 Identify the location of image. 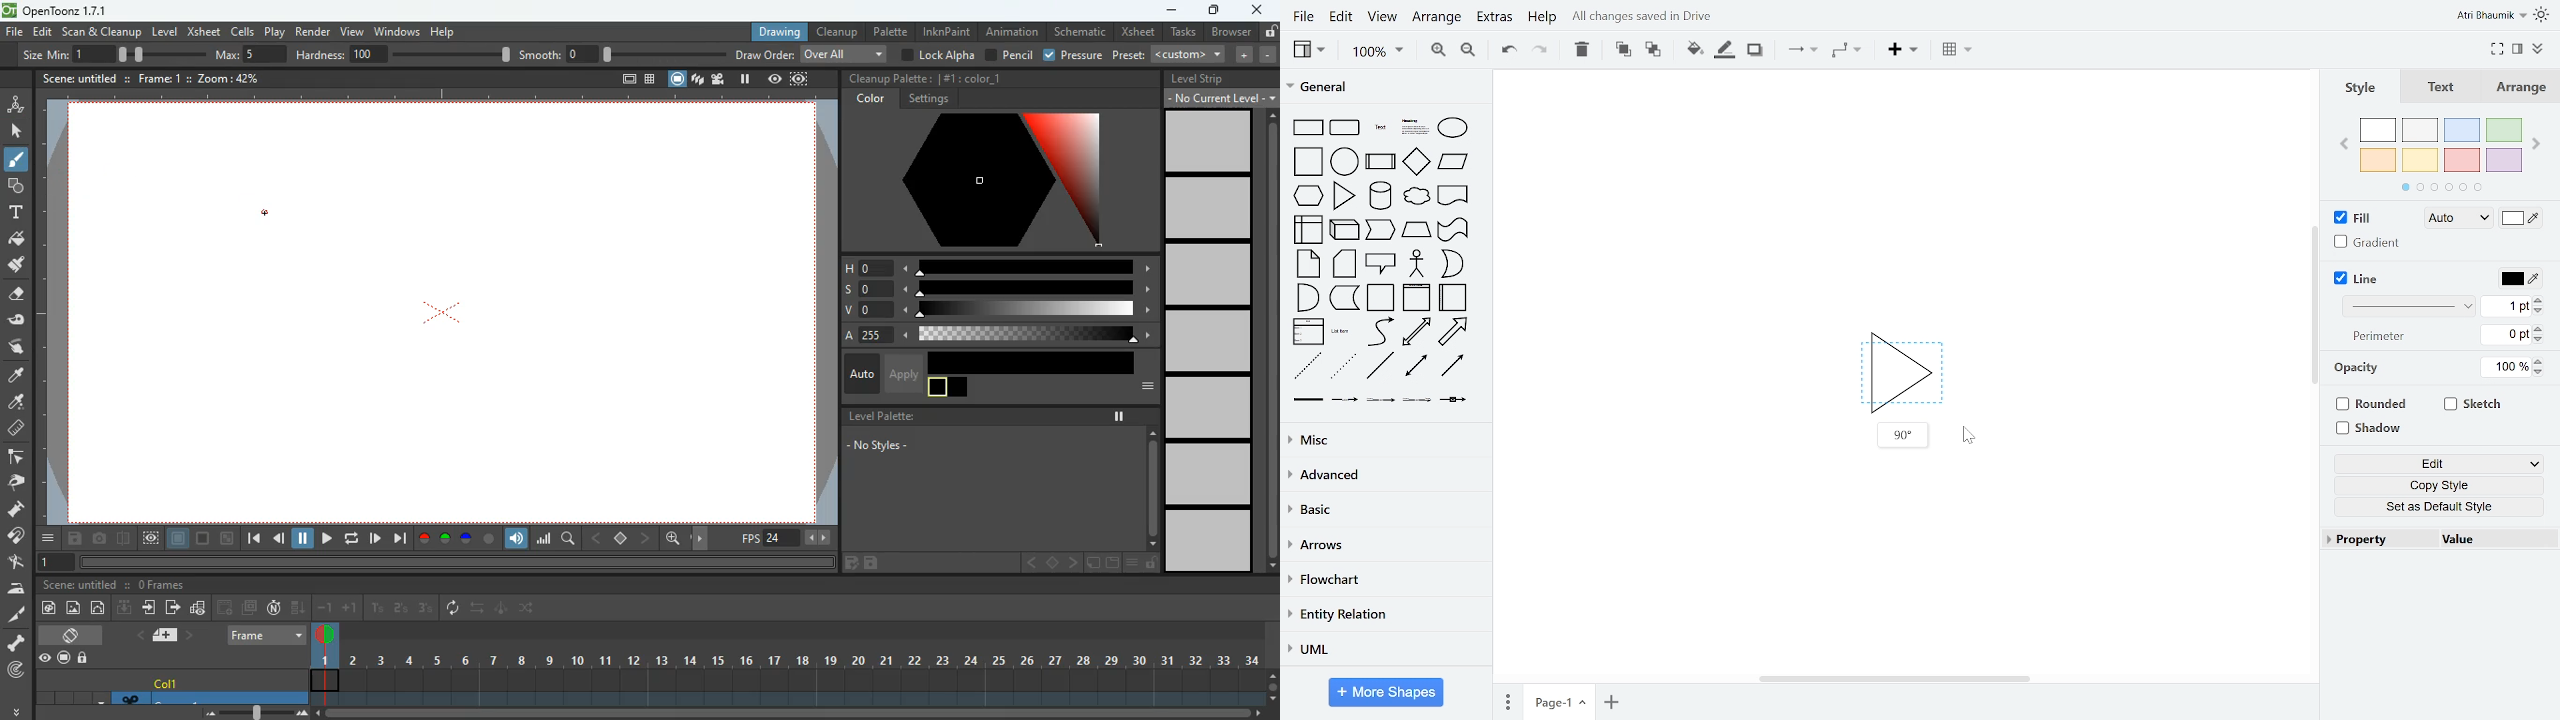
(74, 608).